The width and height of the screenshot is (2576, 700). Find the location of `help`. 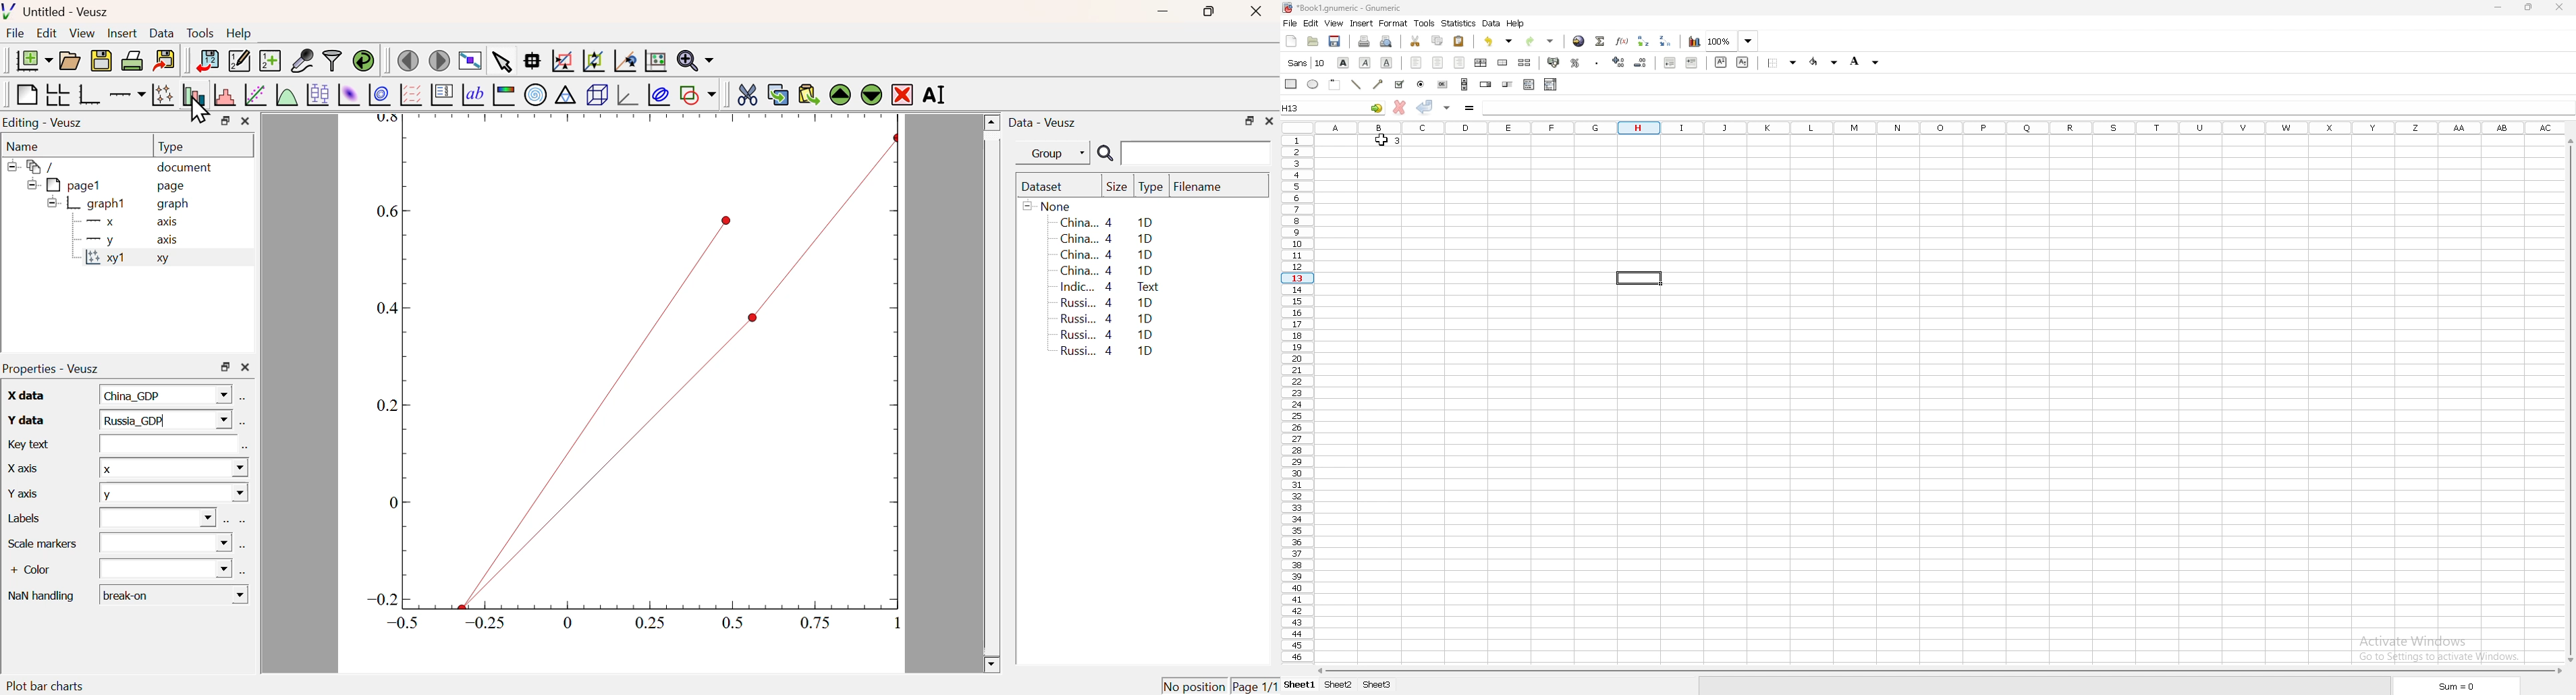

help is located at coordinates (1516, 24).